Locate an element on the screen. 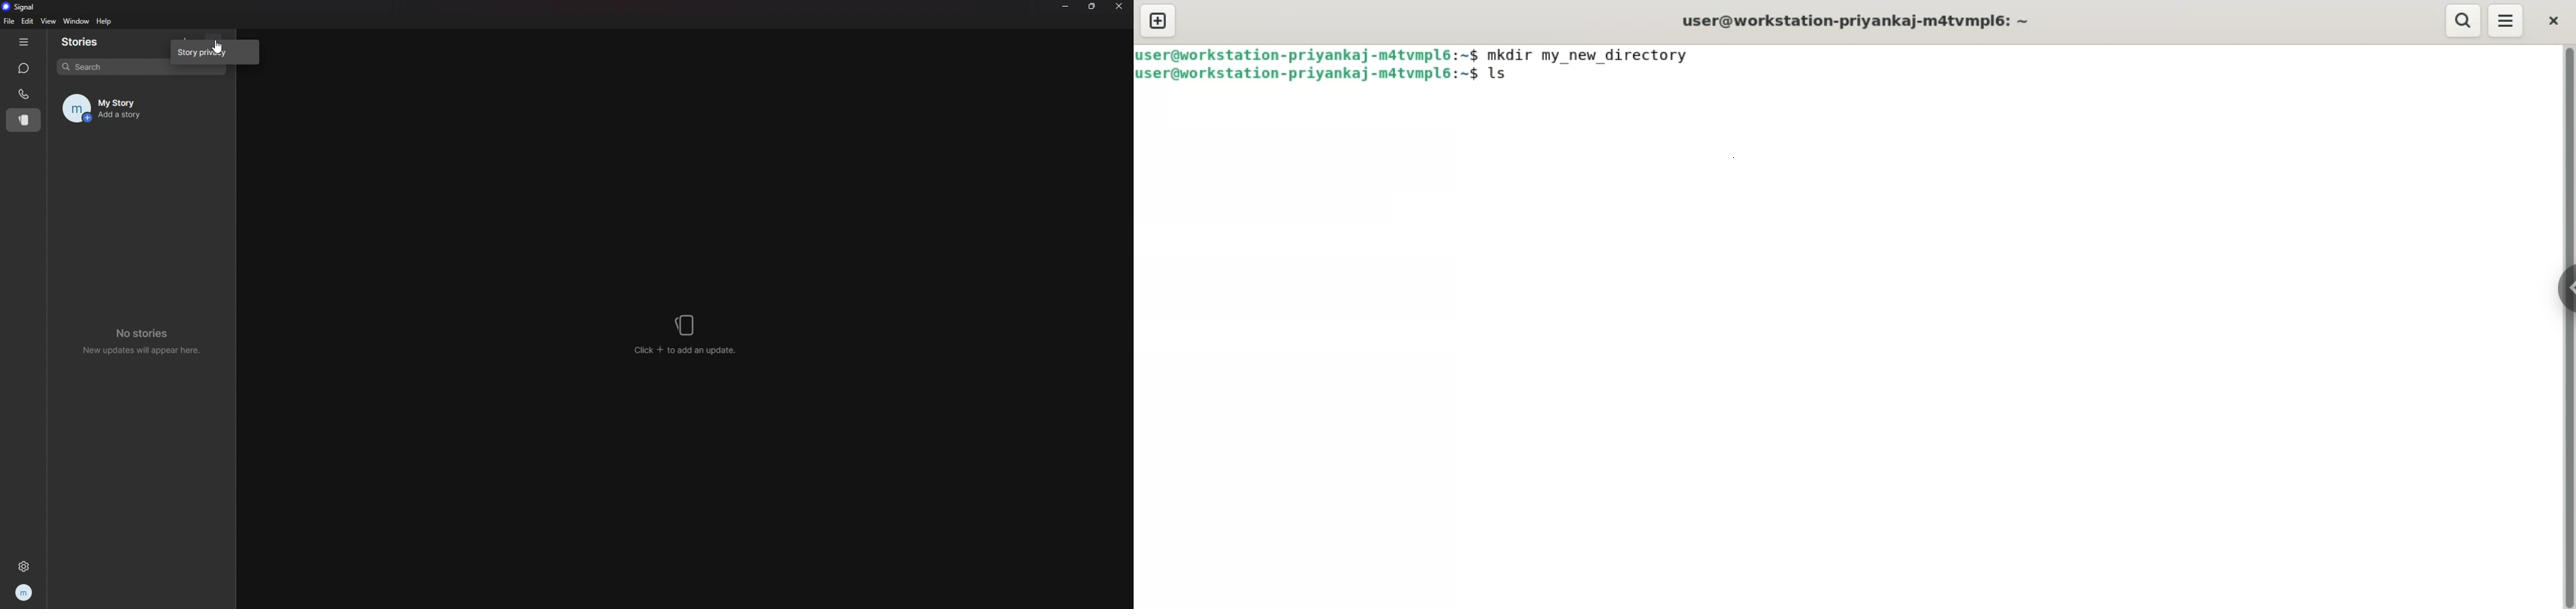  close is located at coordinates (2556, 20).